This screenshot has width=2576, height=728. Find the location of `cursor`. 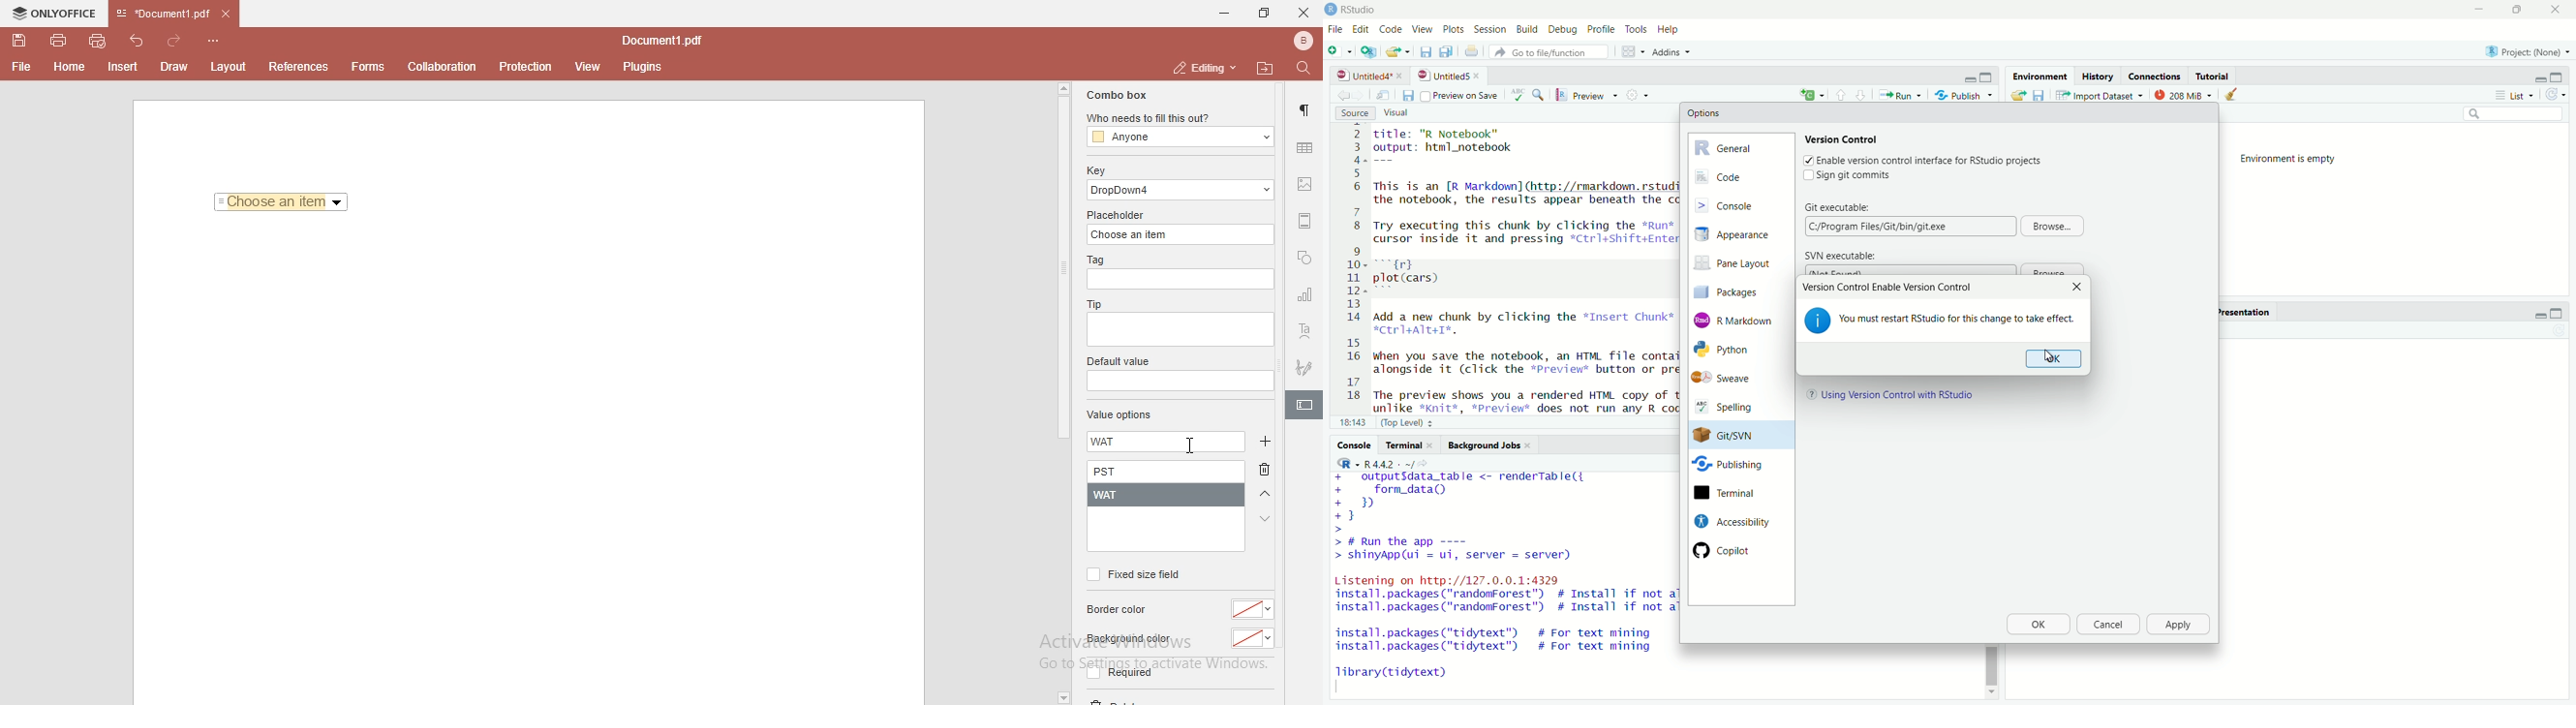

cursor is located at coordinates (2050, 356).